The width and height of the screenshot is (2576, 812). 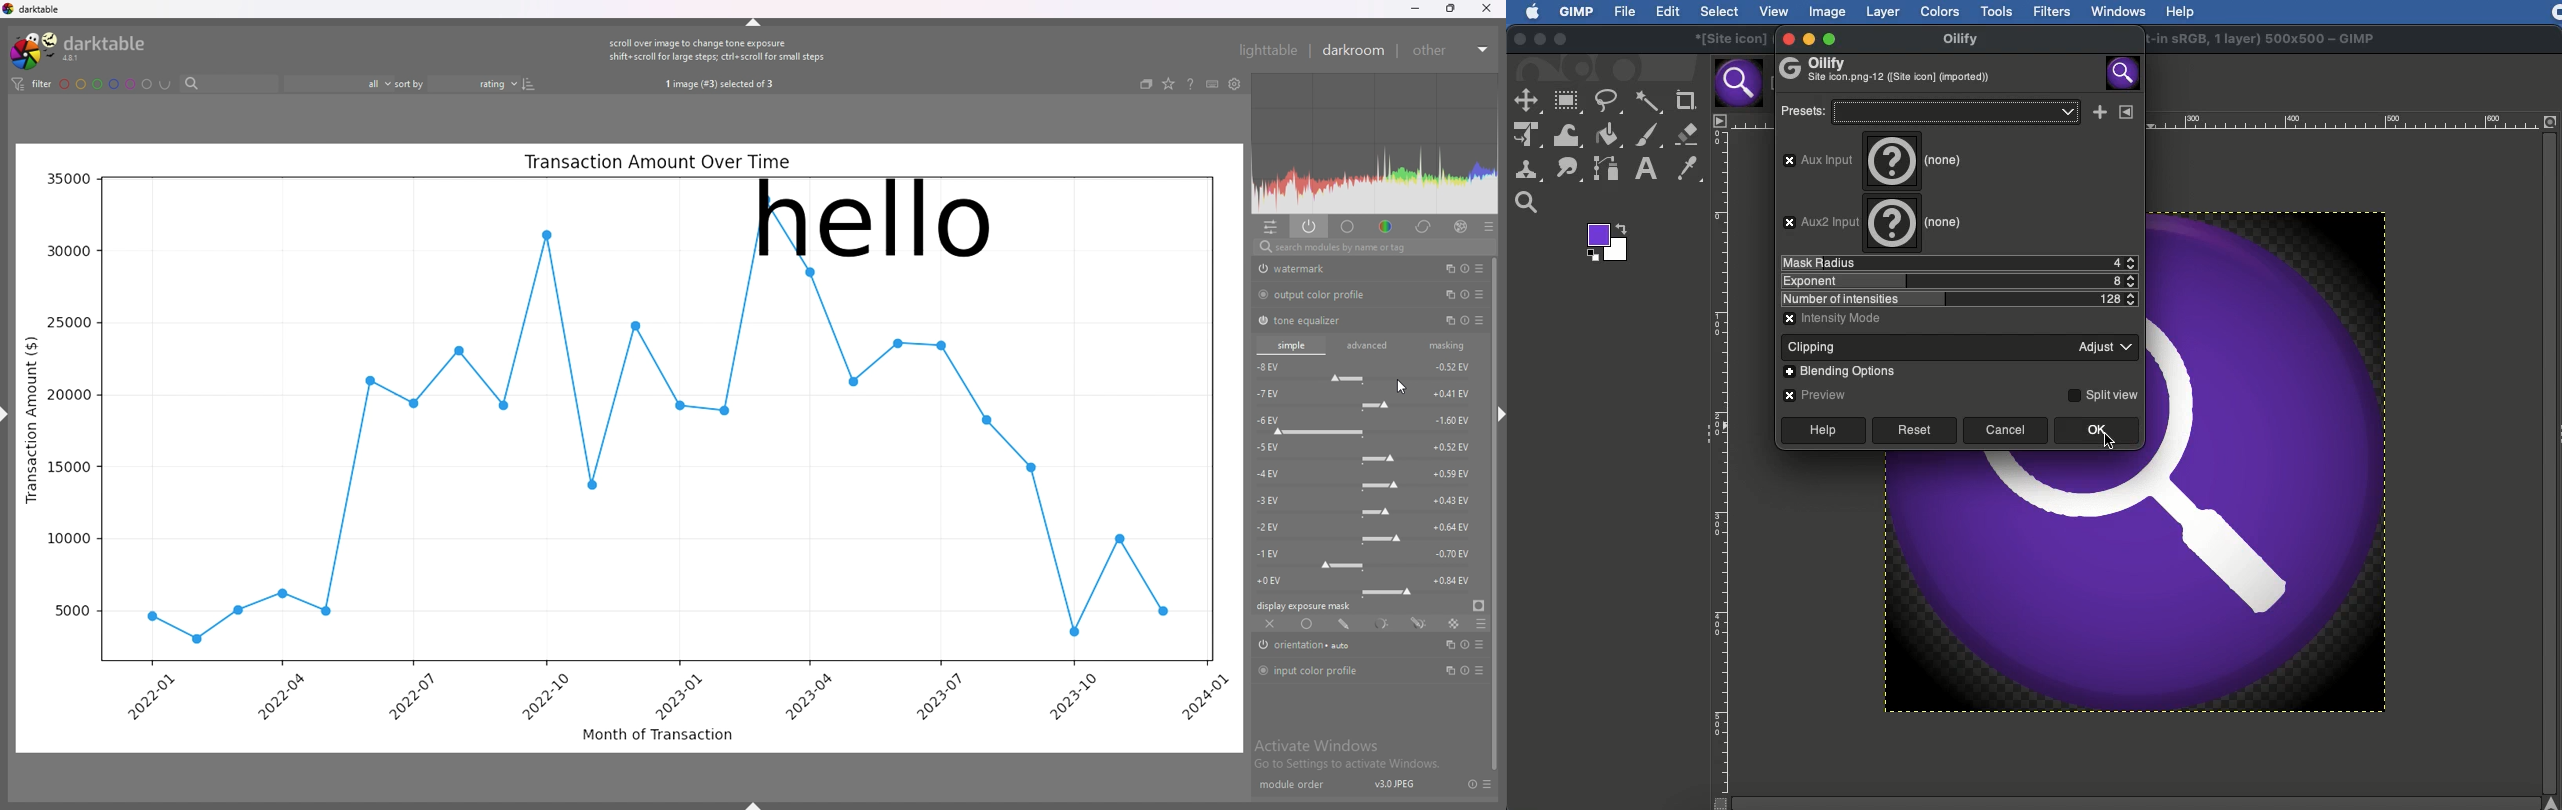 What do you see at coordinates (231, 84) in the screenshot?
I see `search bar` at bounding box center [231, 84].